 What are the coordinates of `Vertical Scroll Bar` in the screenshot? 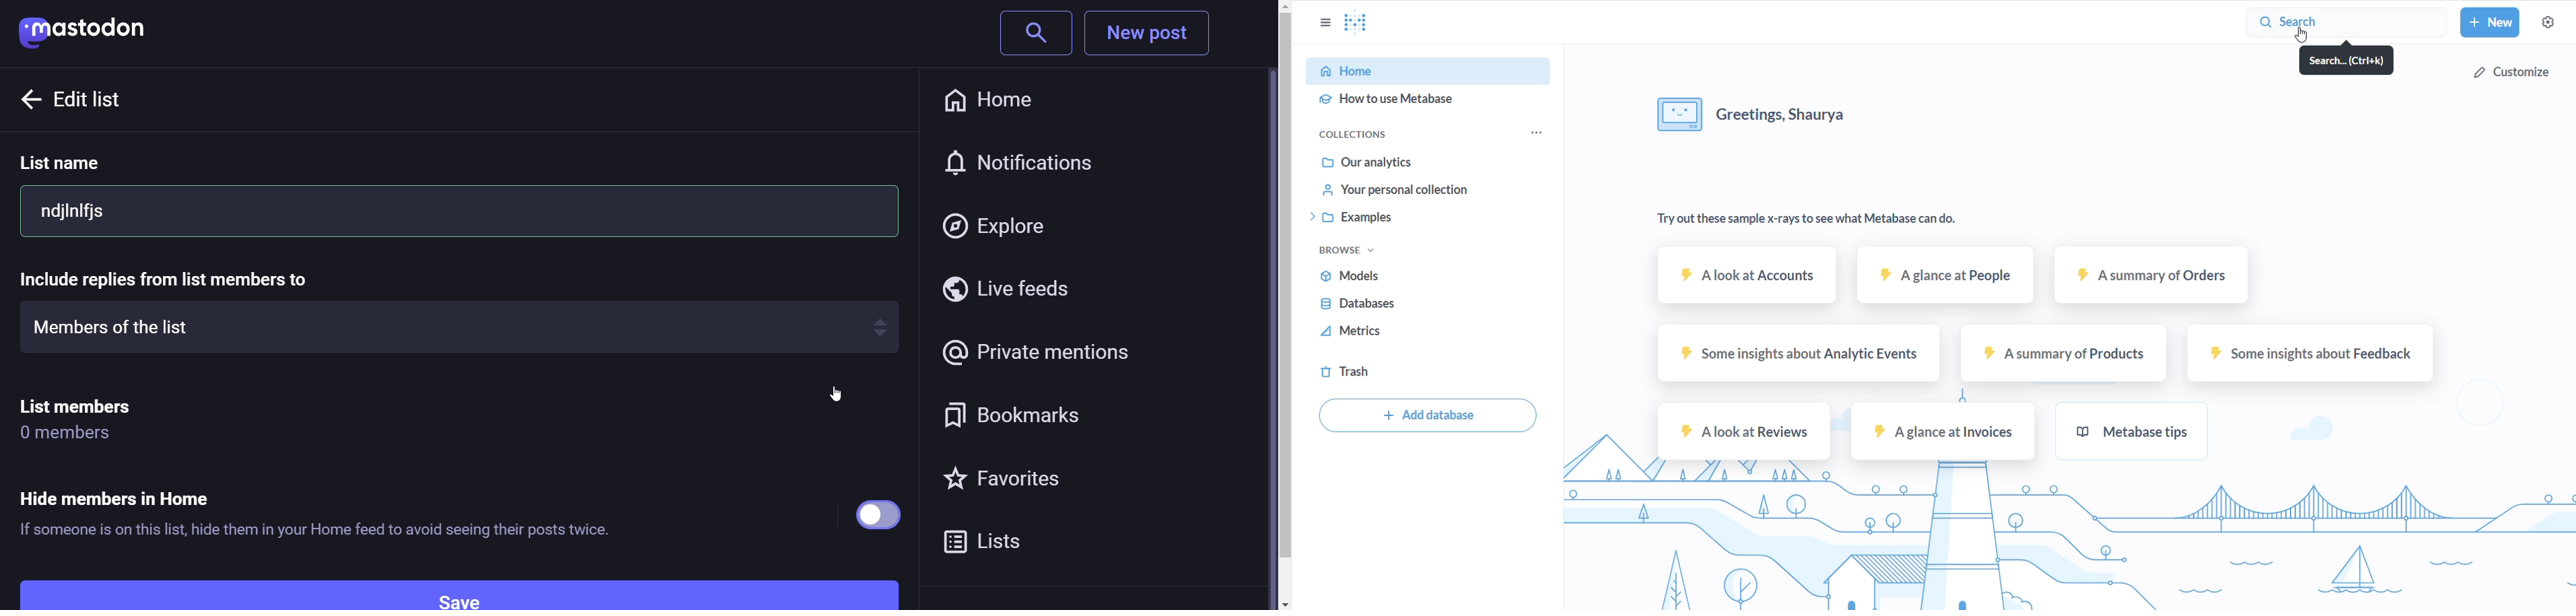 It's located at (1273, 307).